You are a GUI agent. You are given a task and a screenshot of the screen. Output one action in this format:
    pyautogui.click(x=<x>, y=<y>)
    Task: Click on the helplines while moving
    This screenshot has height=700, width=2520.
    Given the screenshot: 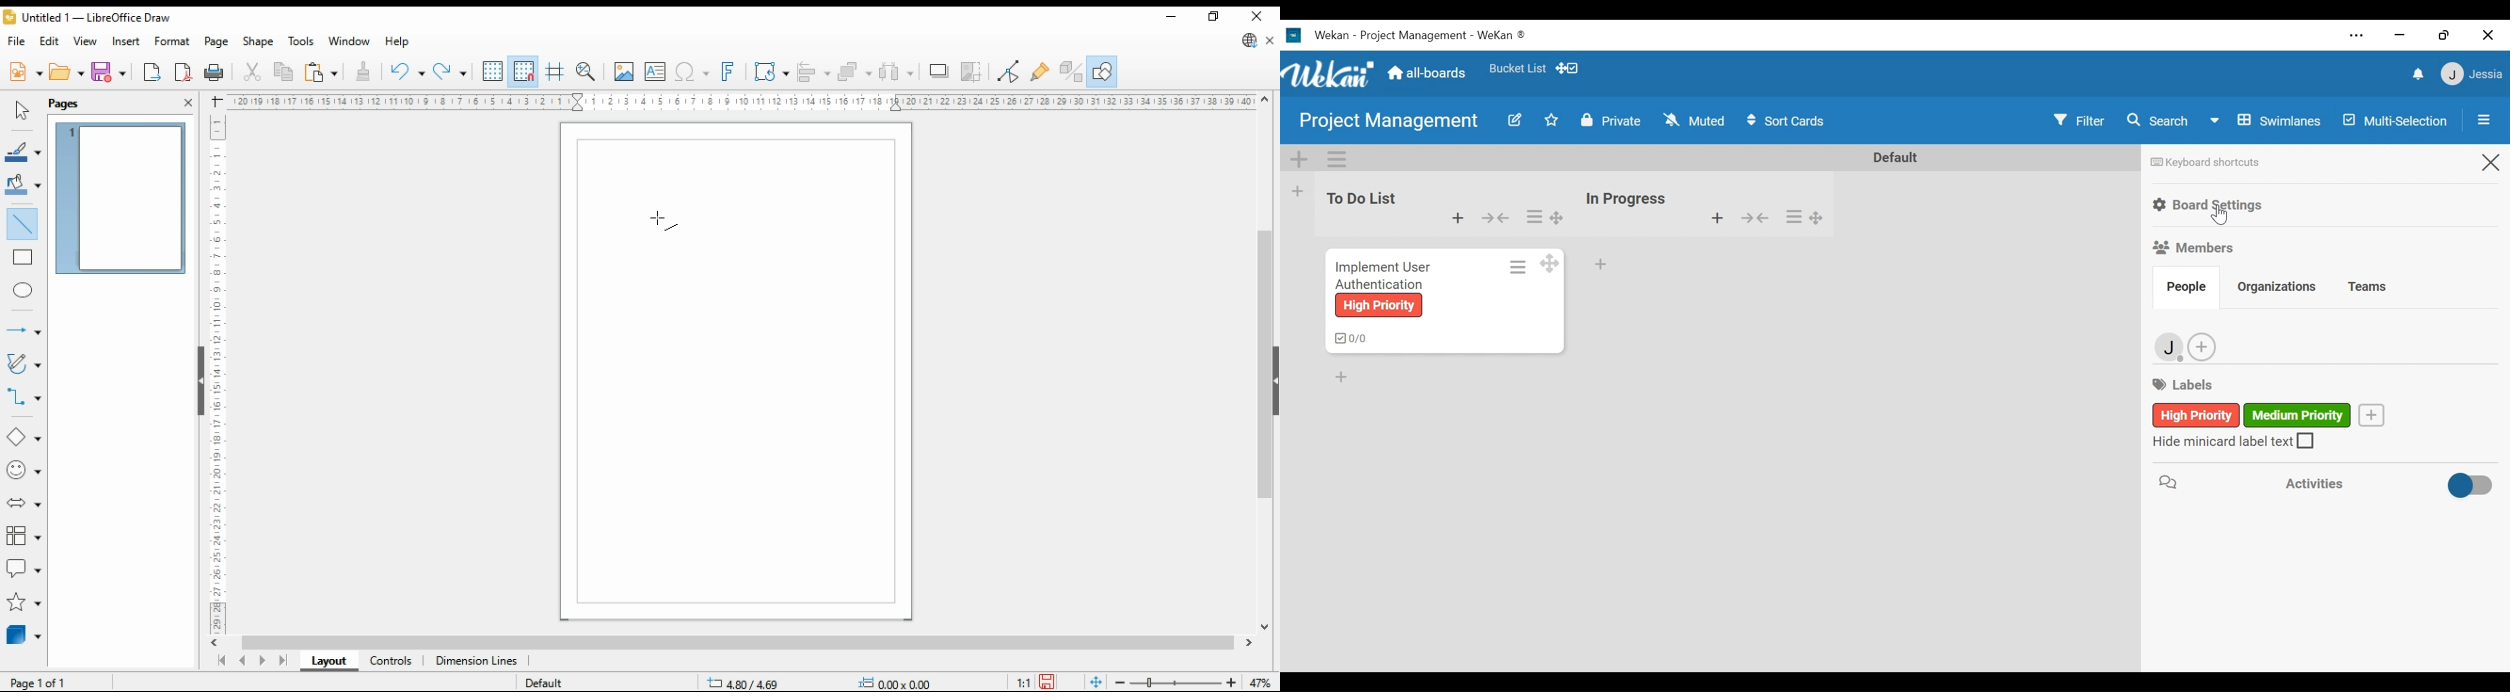 What is the action you would take?
    pyautogui.click(x=554, y=72)
    